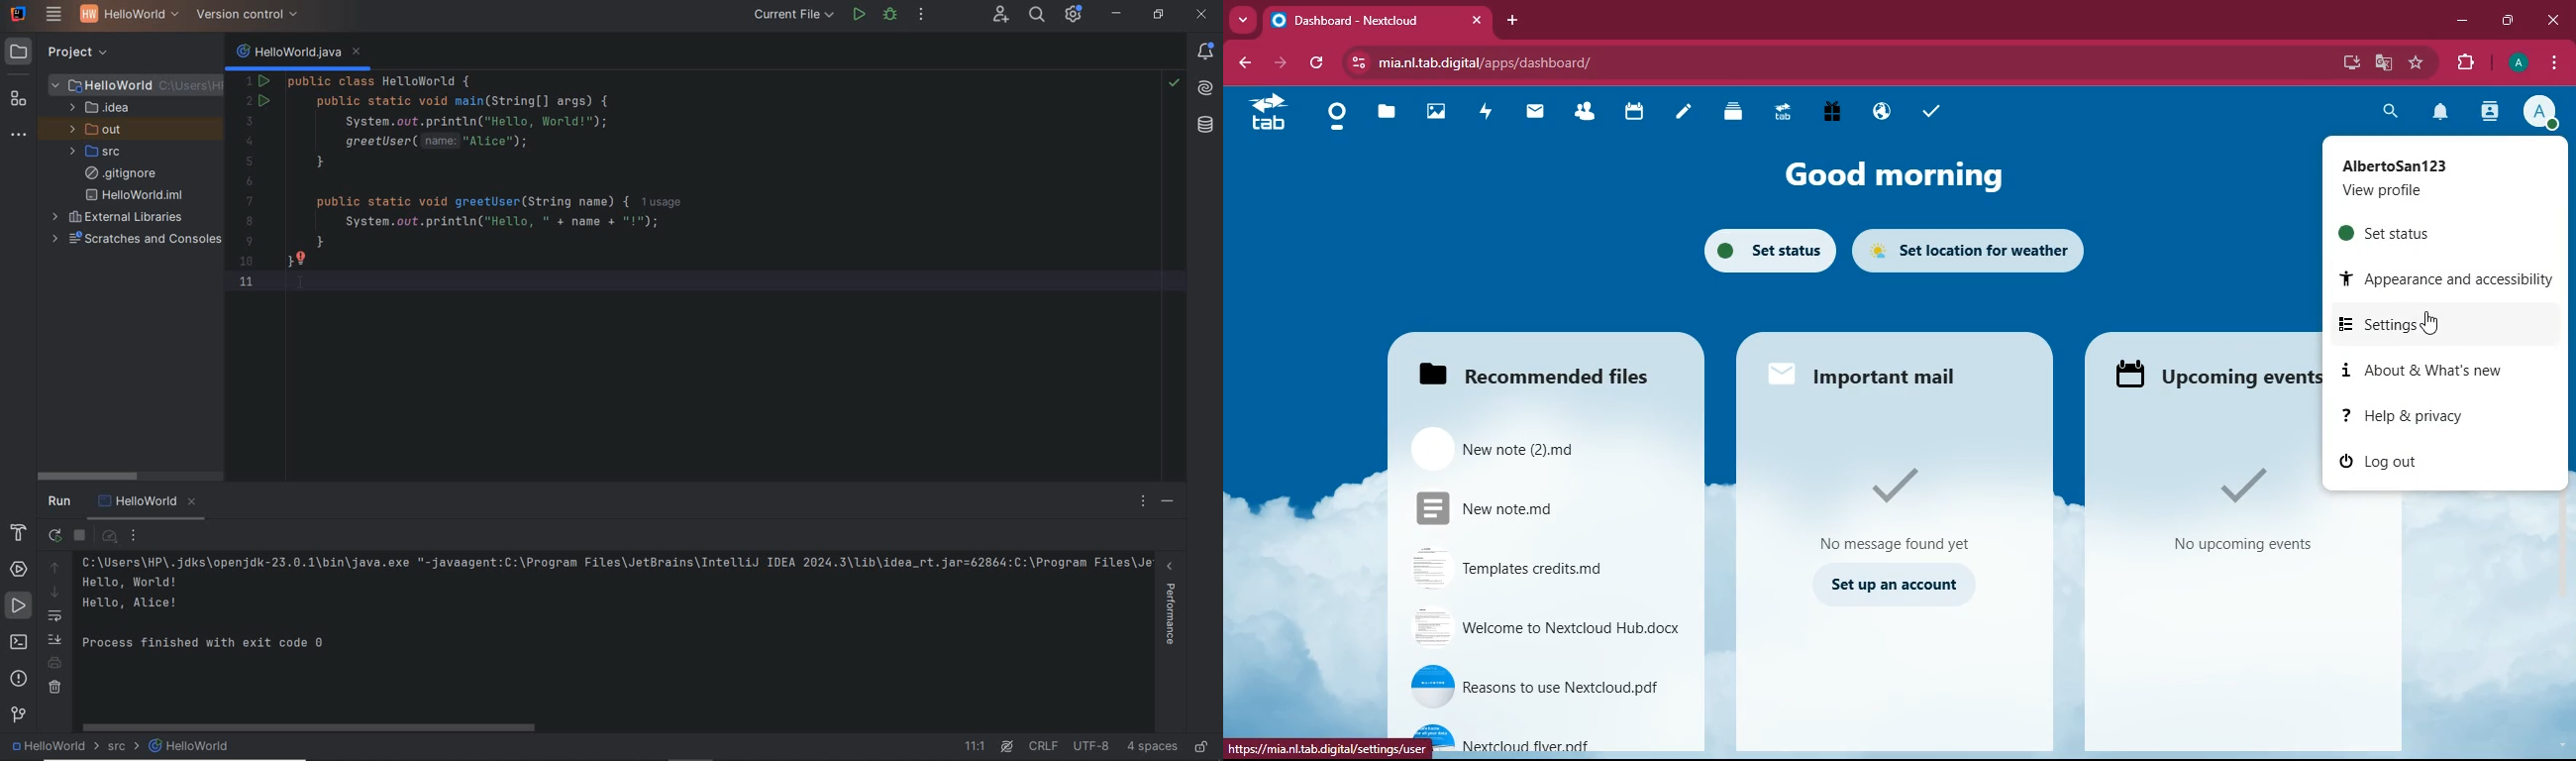  Describe the element at coordinates (1360, 21) in the screenshot. I see `Dashboard - Nextcloud` at that location.